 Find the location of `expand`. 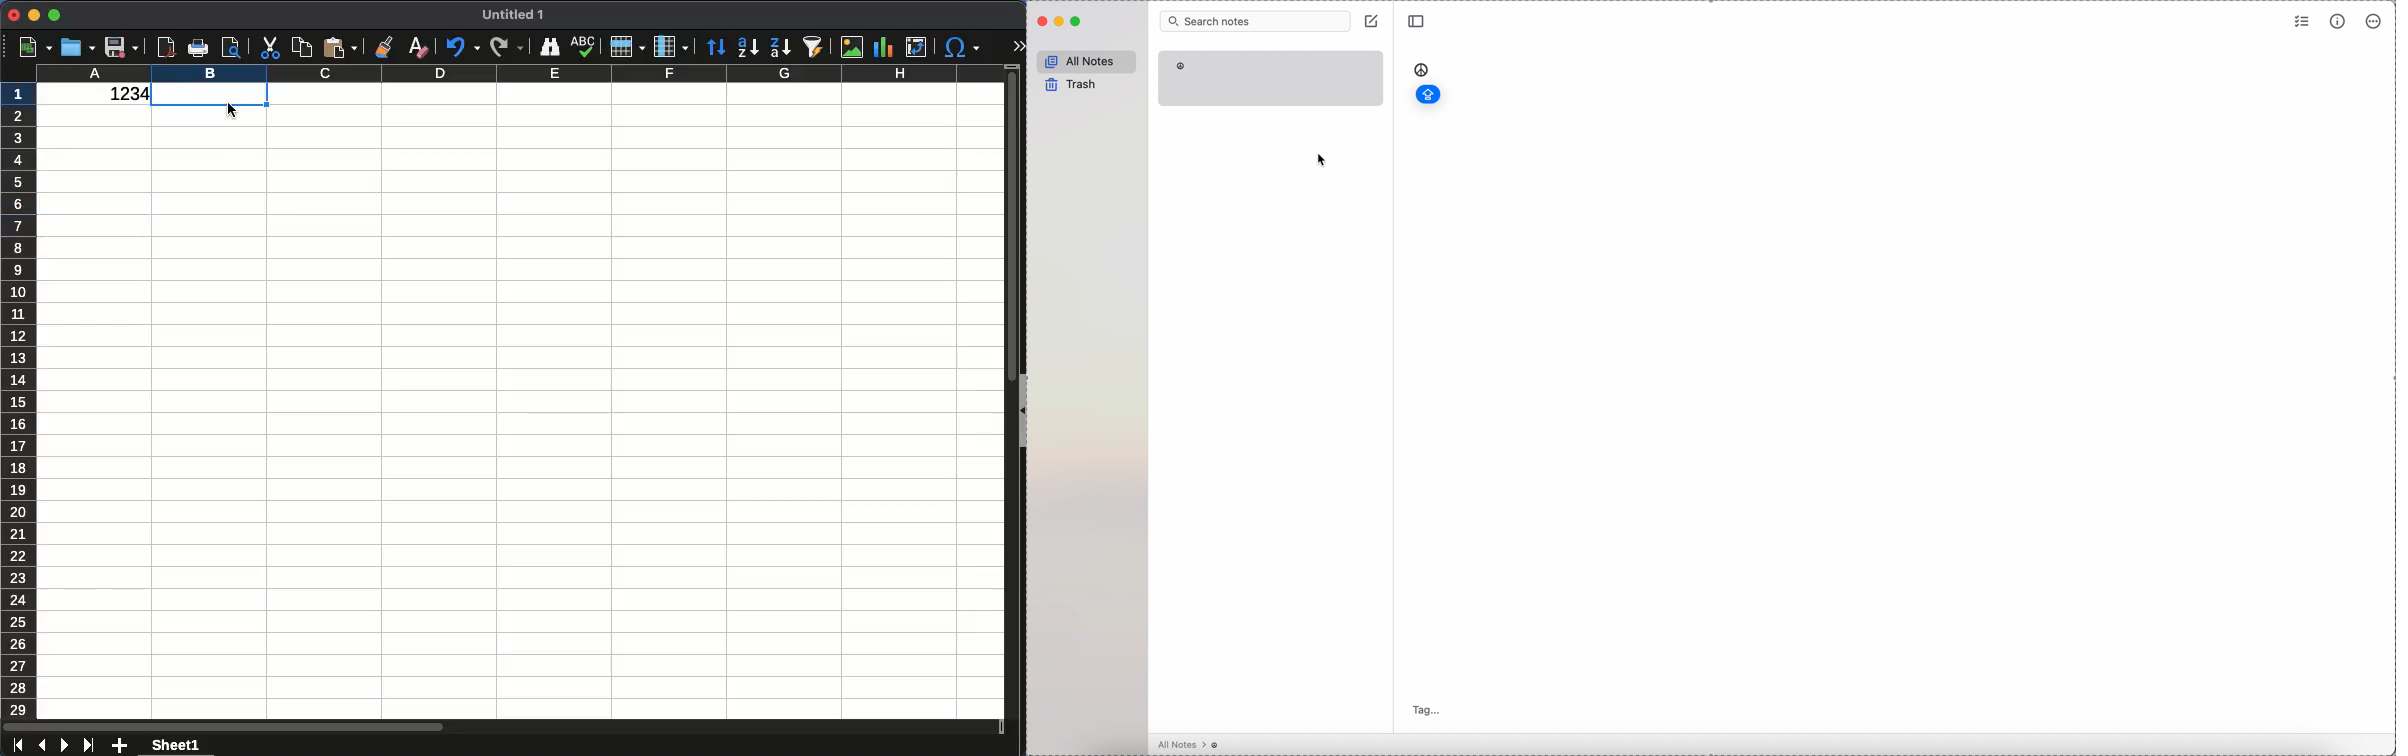

expand is located at coordinates (1017, 47).